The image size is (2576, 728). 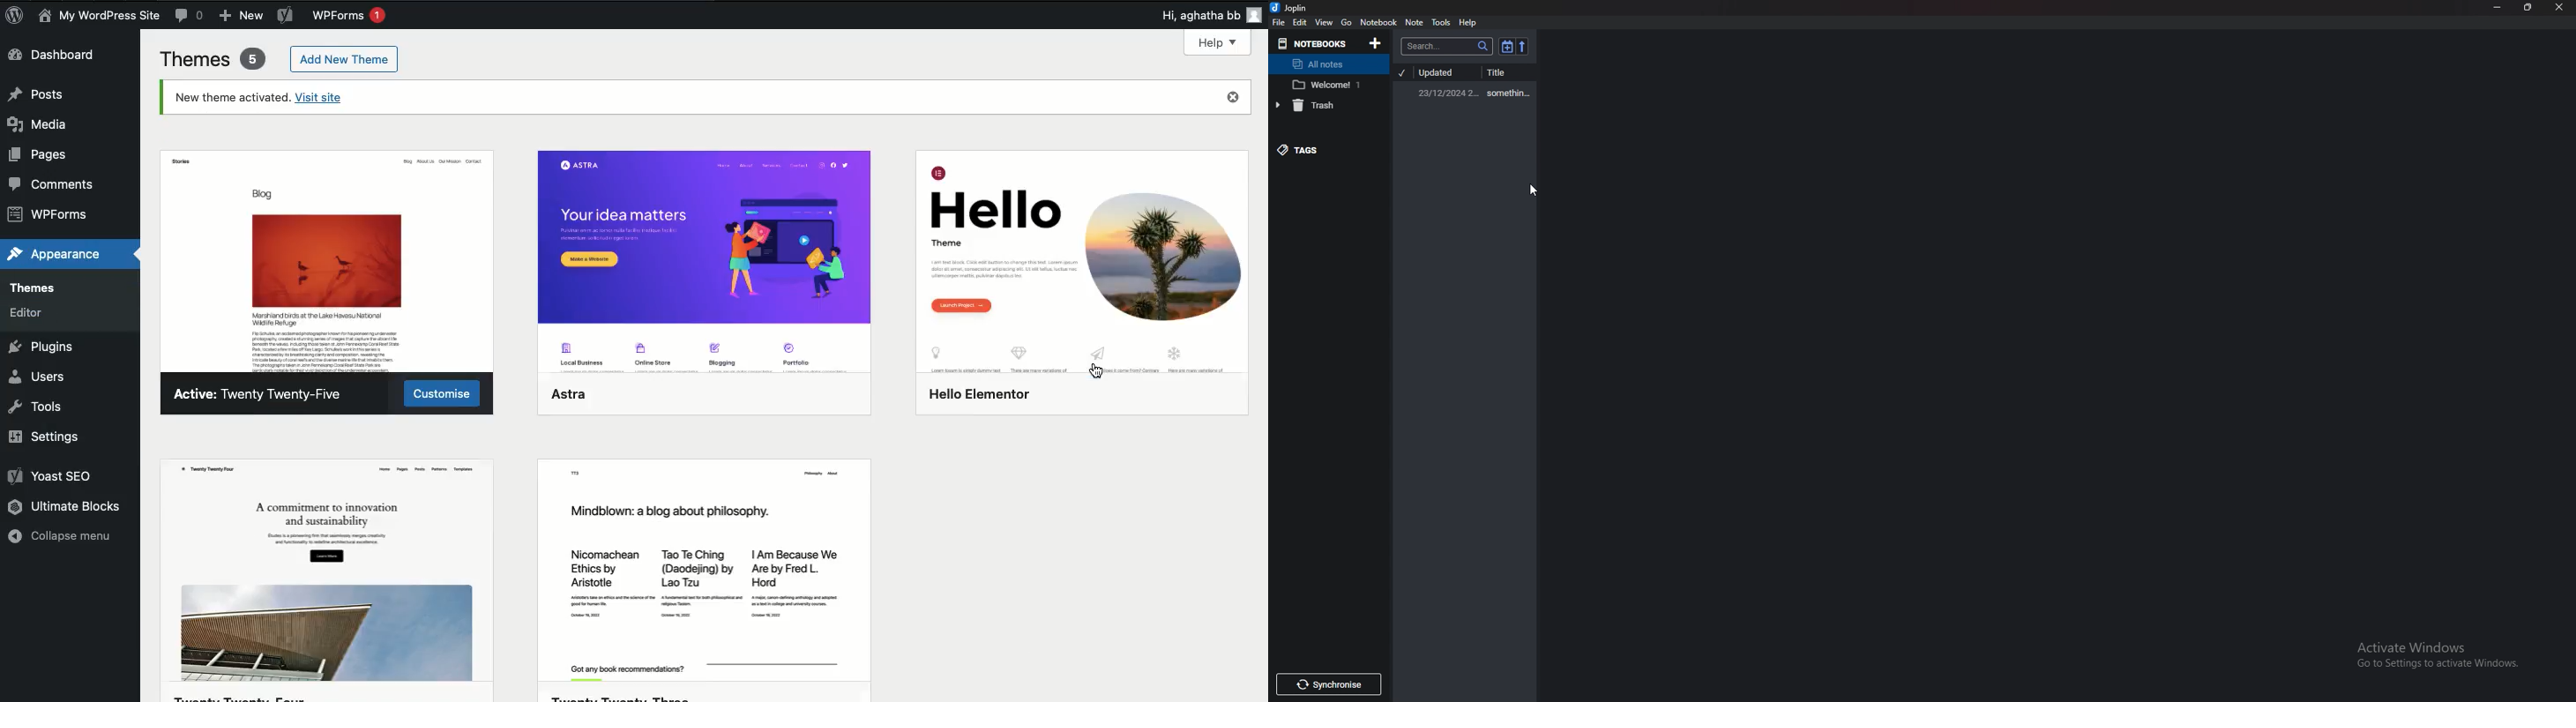 I want to click on Tools, so click(x=1442, y=22).